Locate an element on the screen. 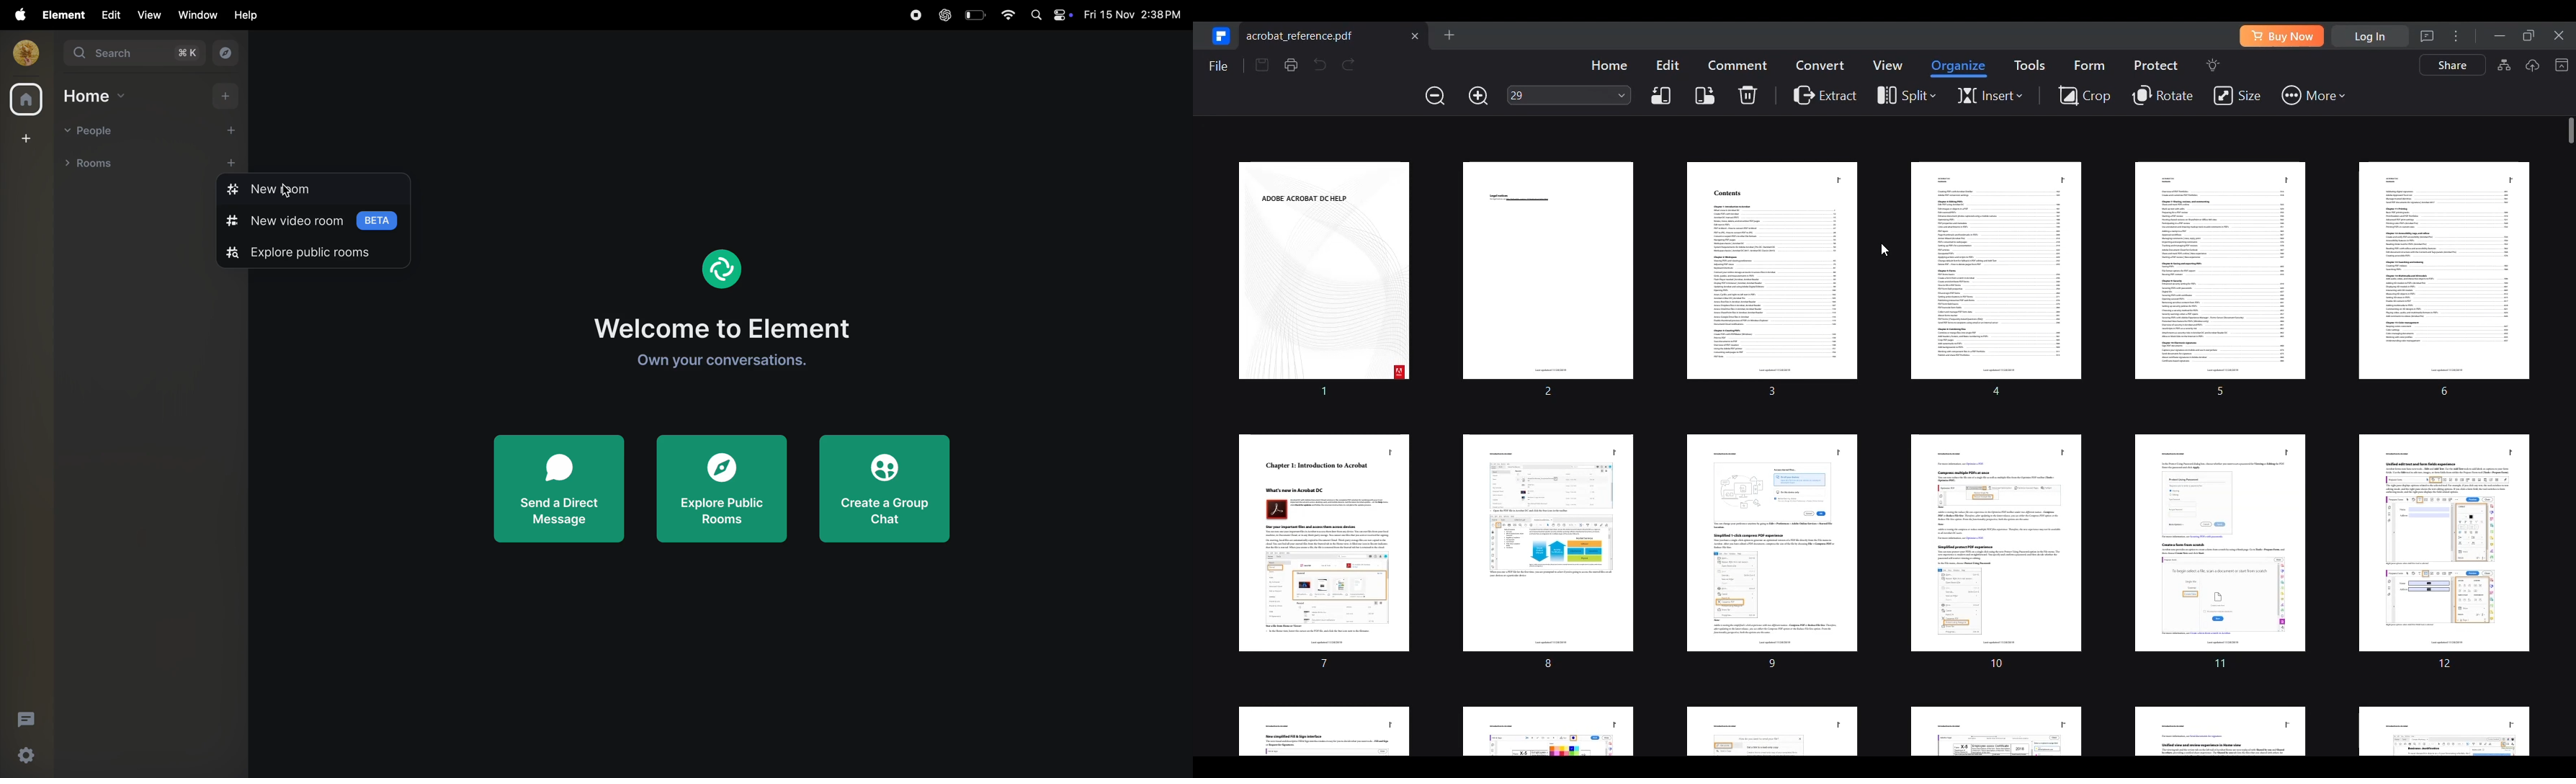  home  is located at coordinates (26, 101).